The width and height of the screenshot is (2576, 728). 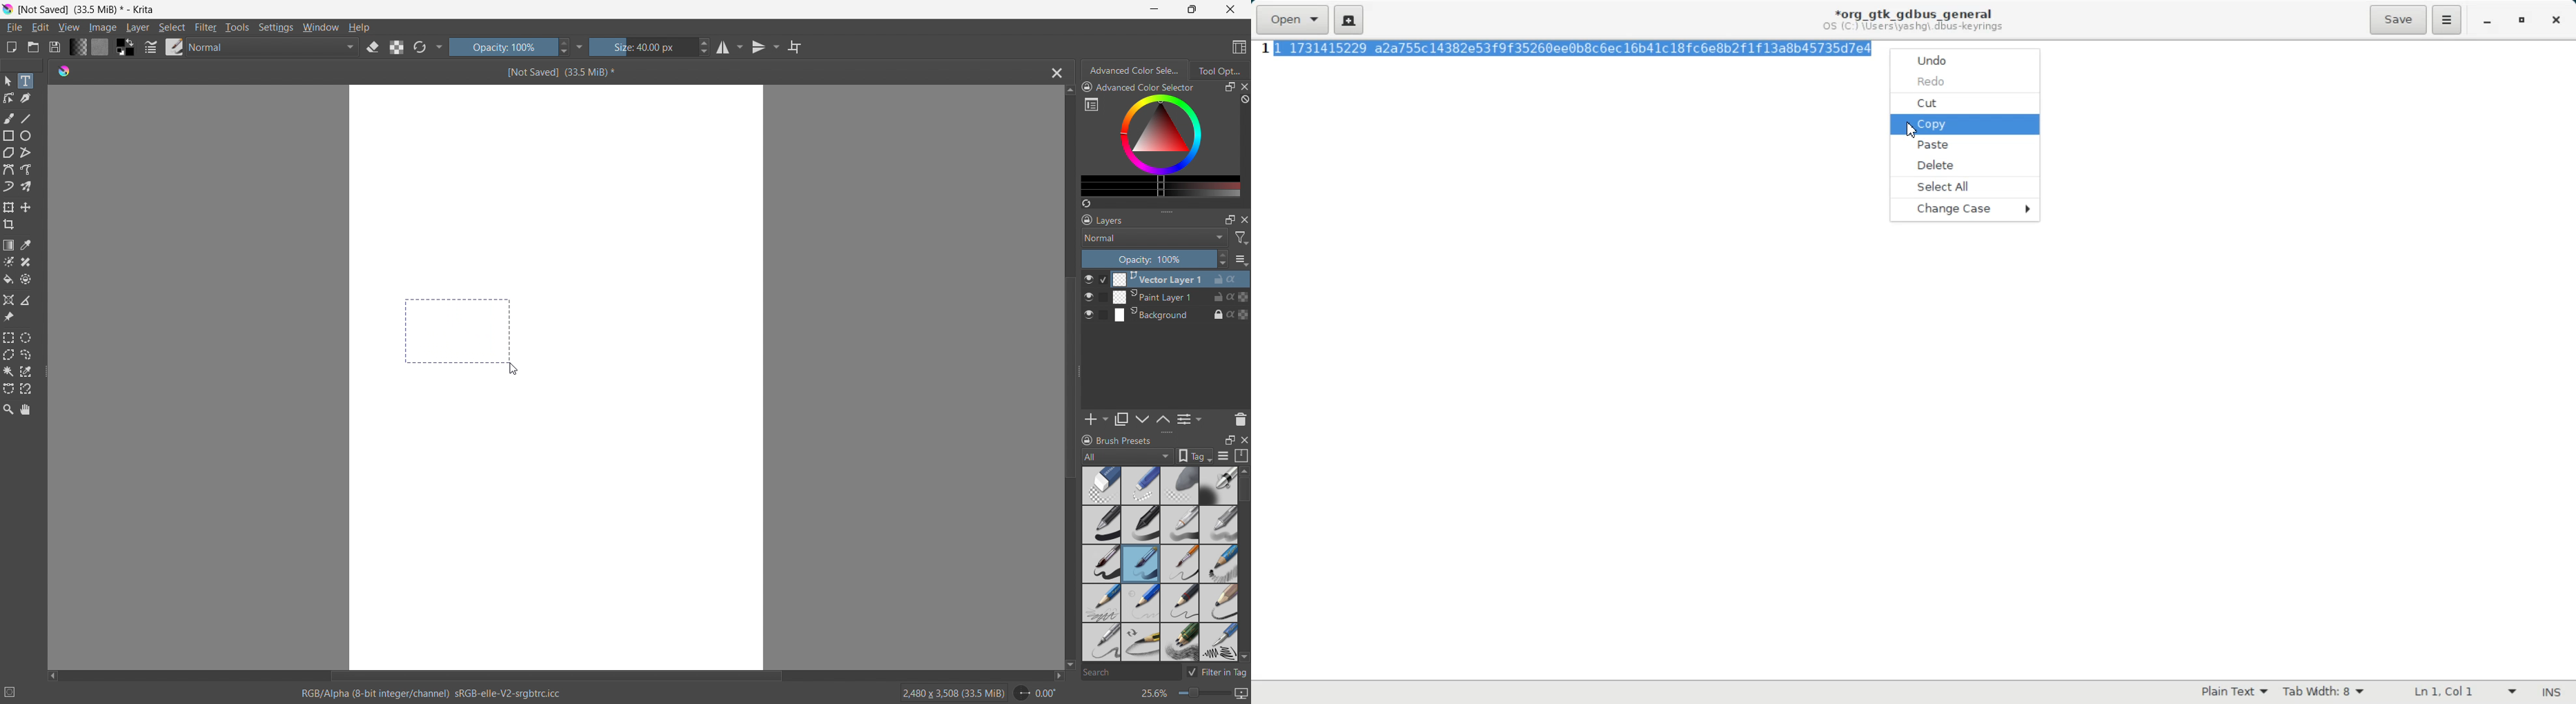 What do you see at coordinates (8, 261) in the screenshot?
I see `colorize mask tool` at bounding box center [8, 261].